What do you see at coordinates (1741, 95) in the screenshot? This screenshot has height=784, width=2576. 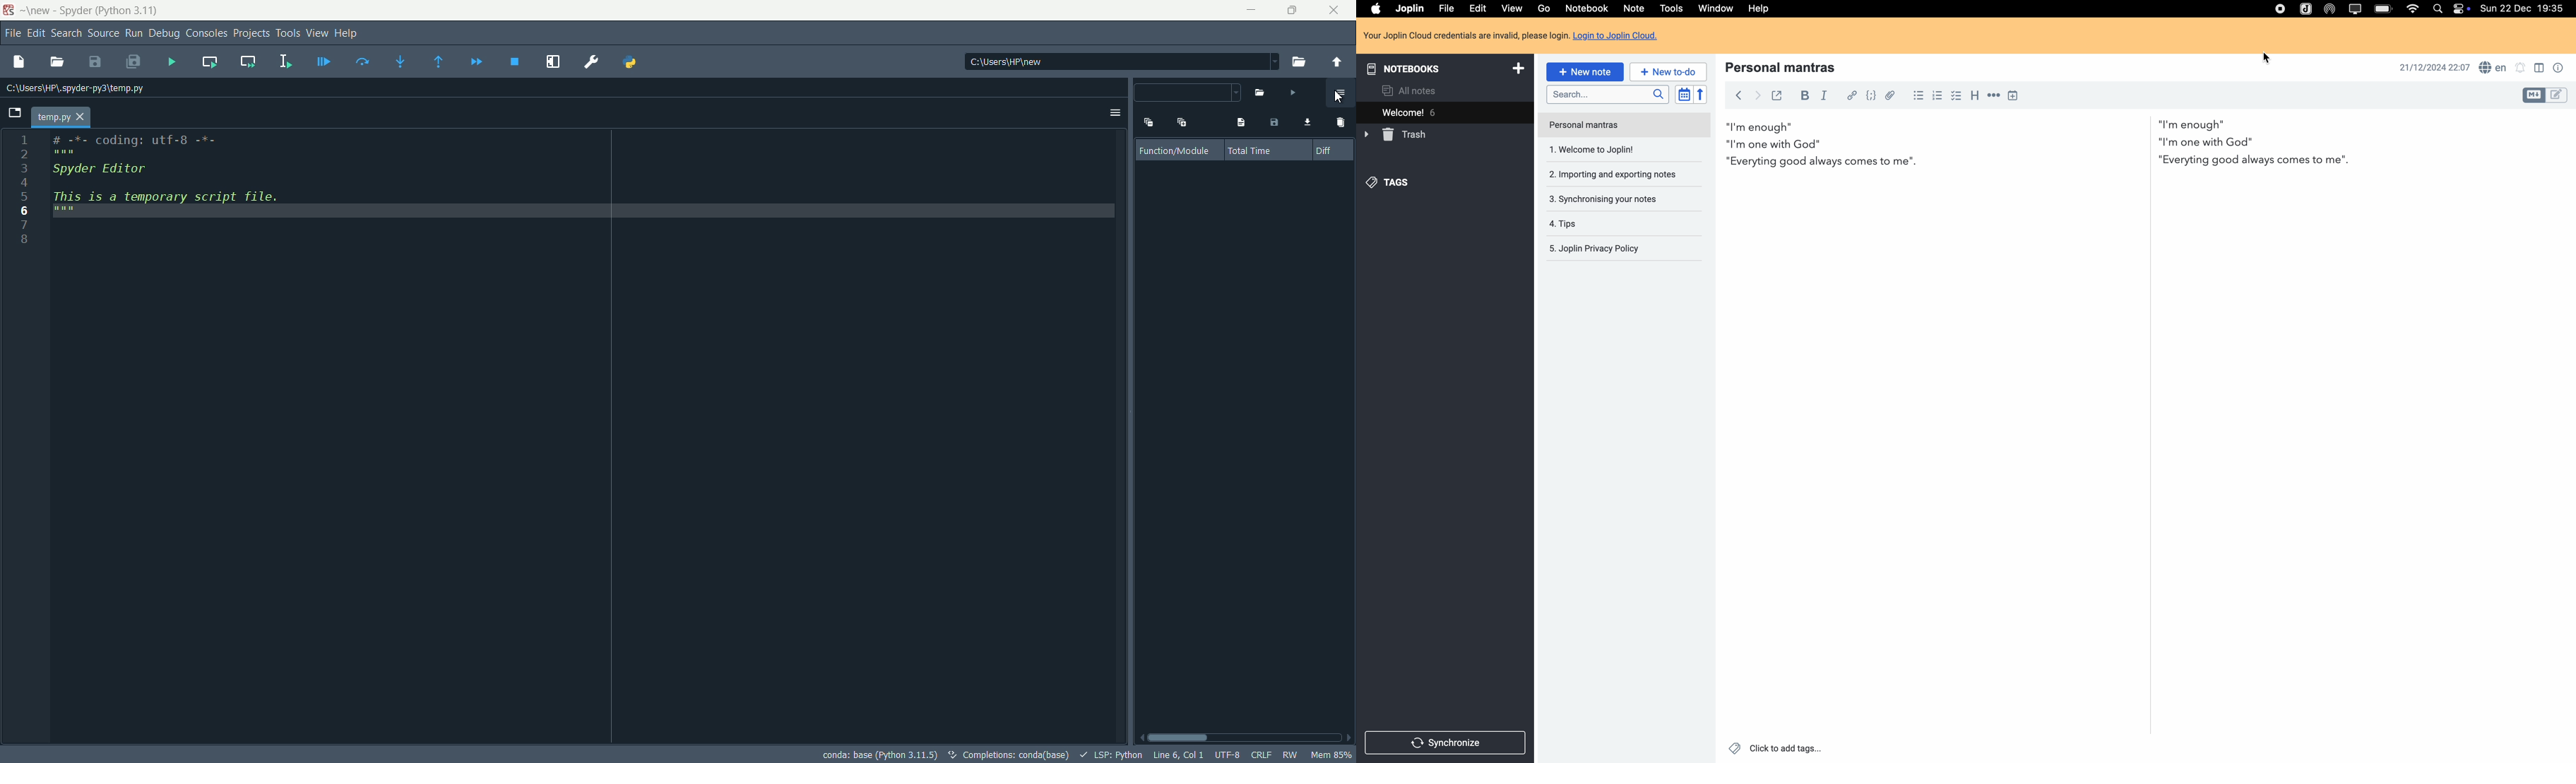 I see `back` at bounding box center [1741, 95].